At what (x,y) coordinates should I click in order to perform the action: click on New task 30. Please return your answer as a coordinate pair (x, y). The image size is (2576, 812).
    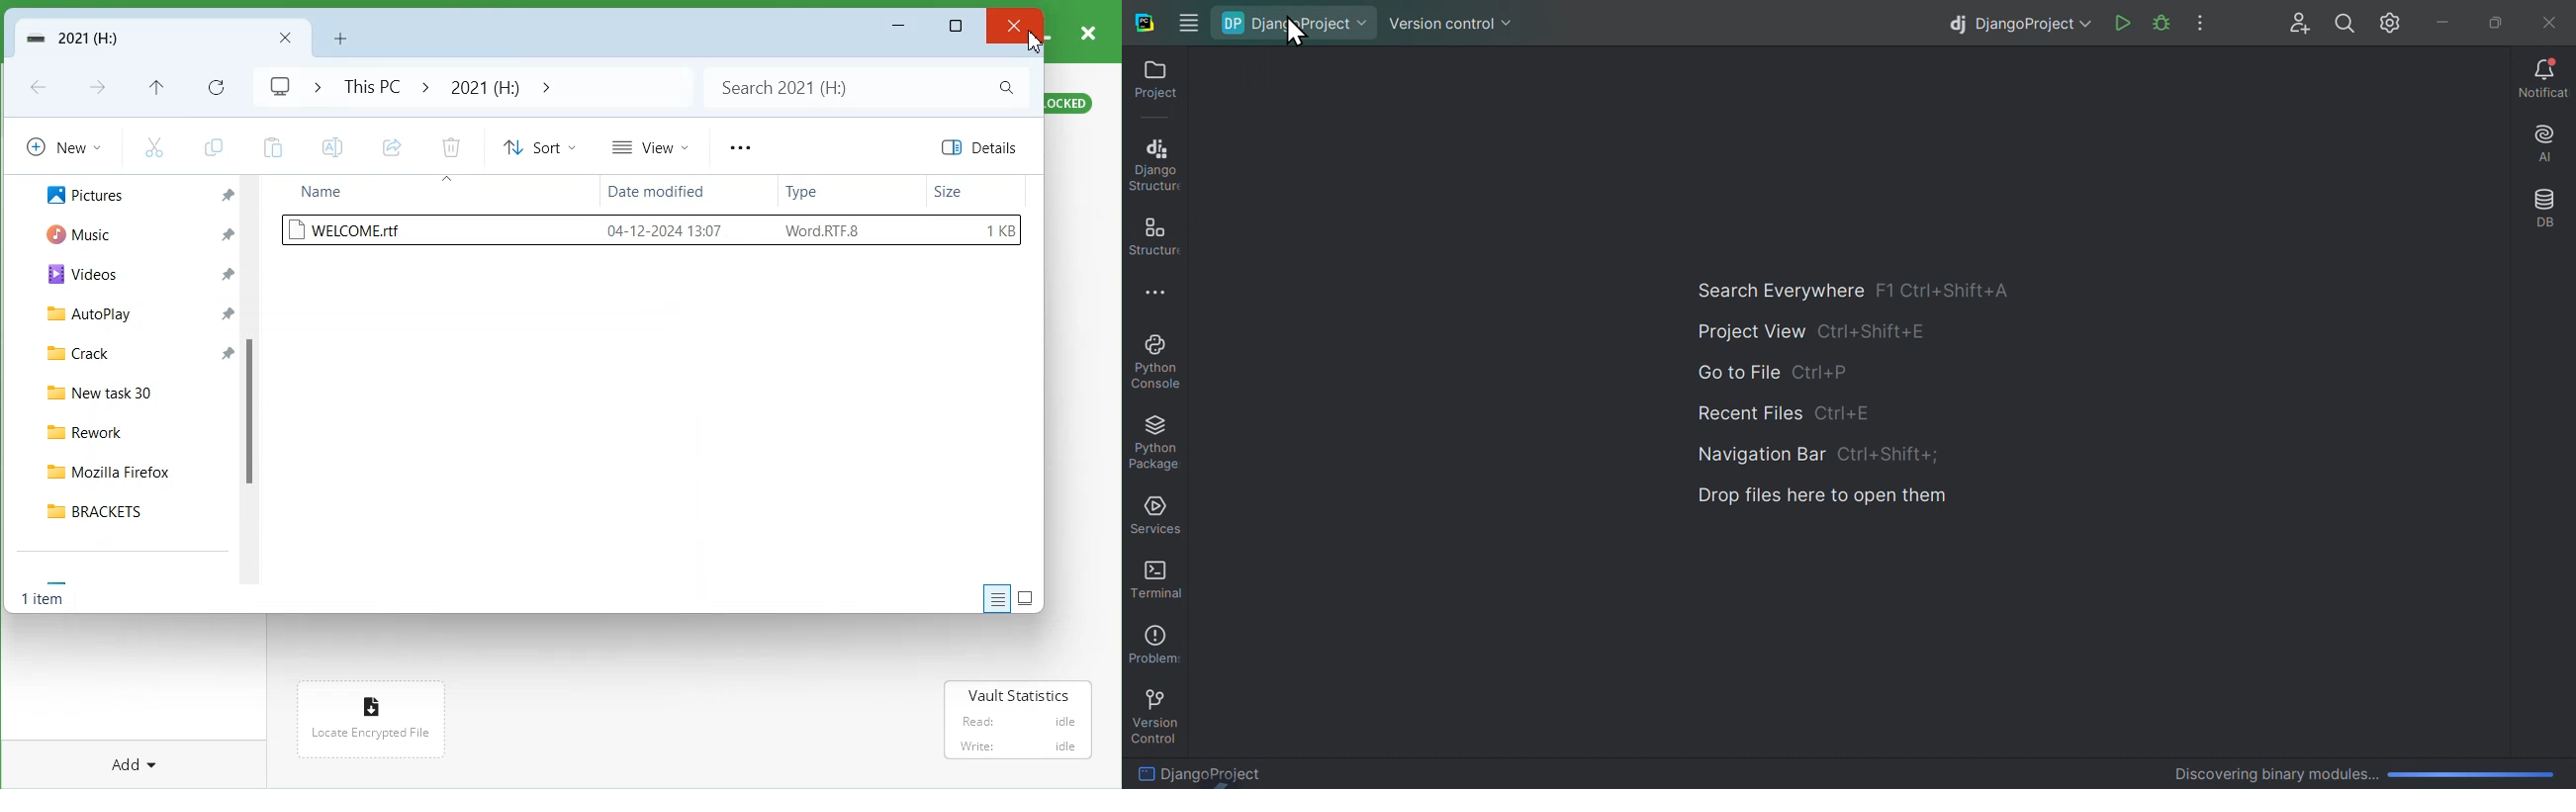
    Looking at the image, I should click on (135, 394).